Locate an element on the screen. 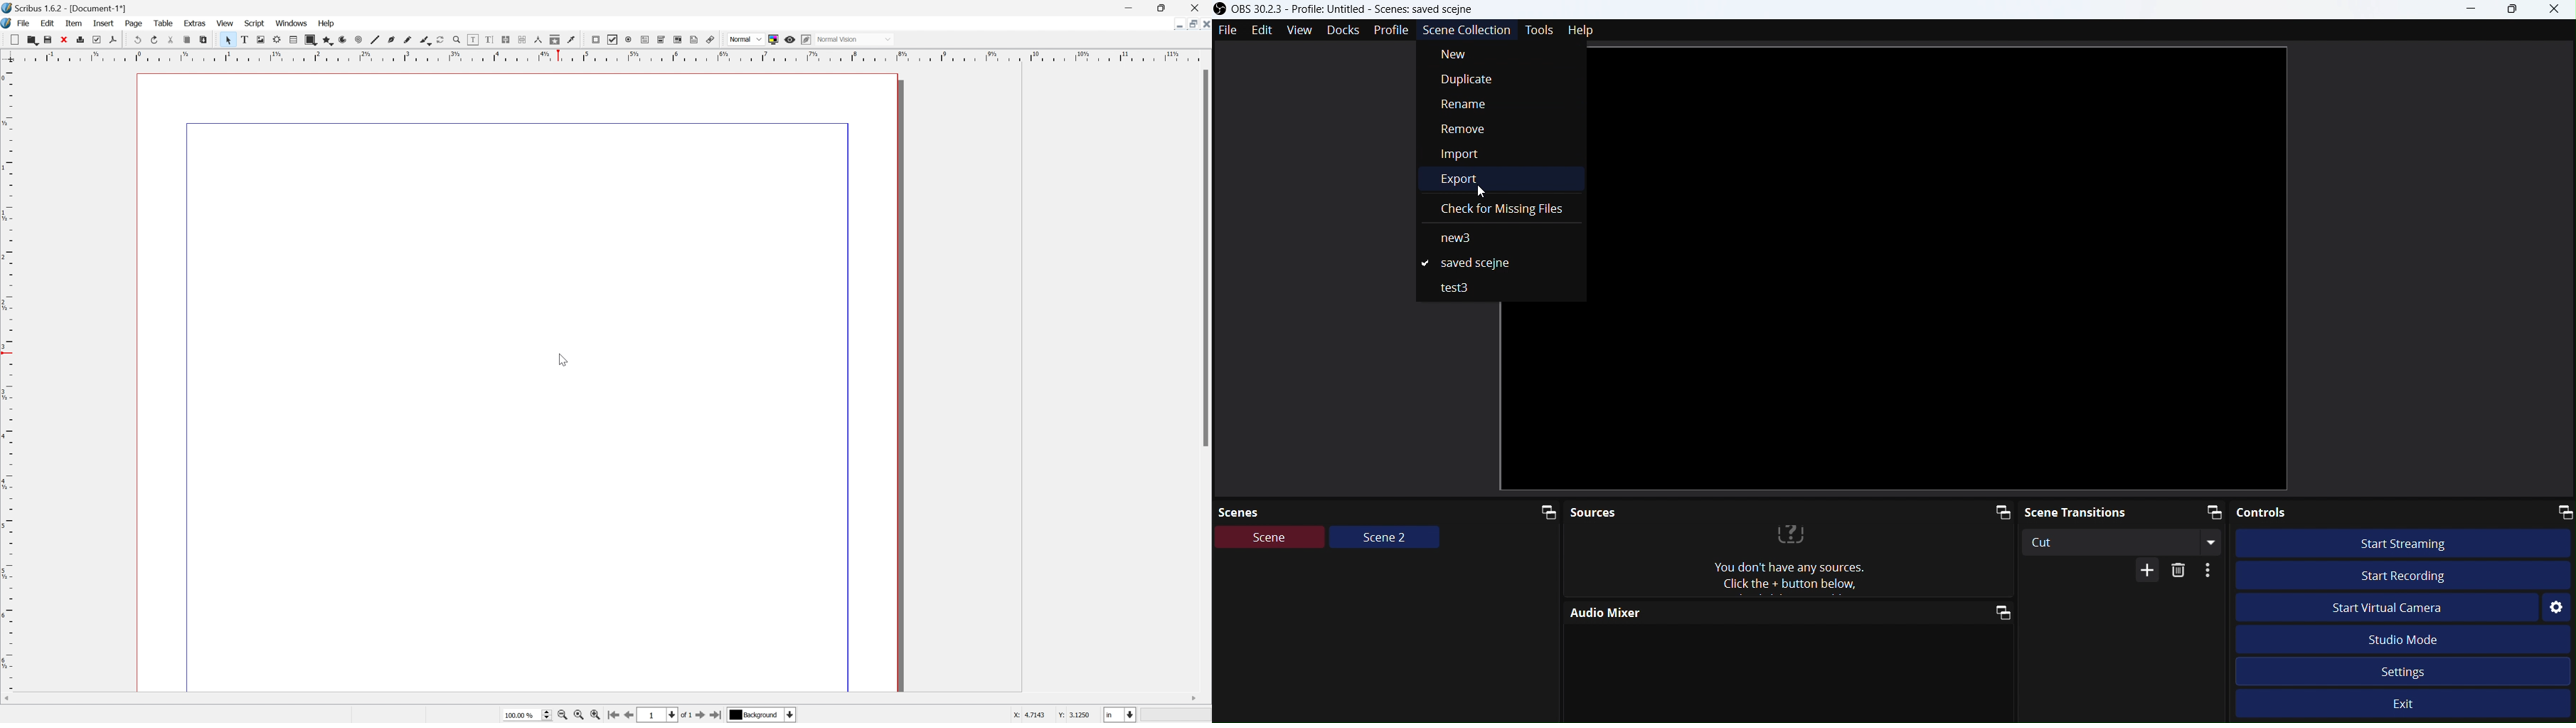 This screenshot has height=728, width=2576. Scribus 1.6.2 - [Document-1*] is located at coordinates (70, 8).